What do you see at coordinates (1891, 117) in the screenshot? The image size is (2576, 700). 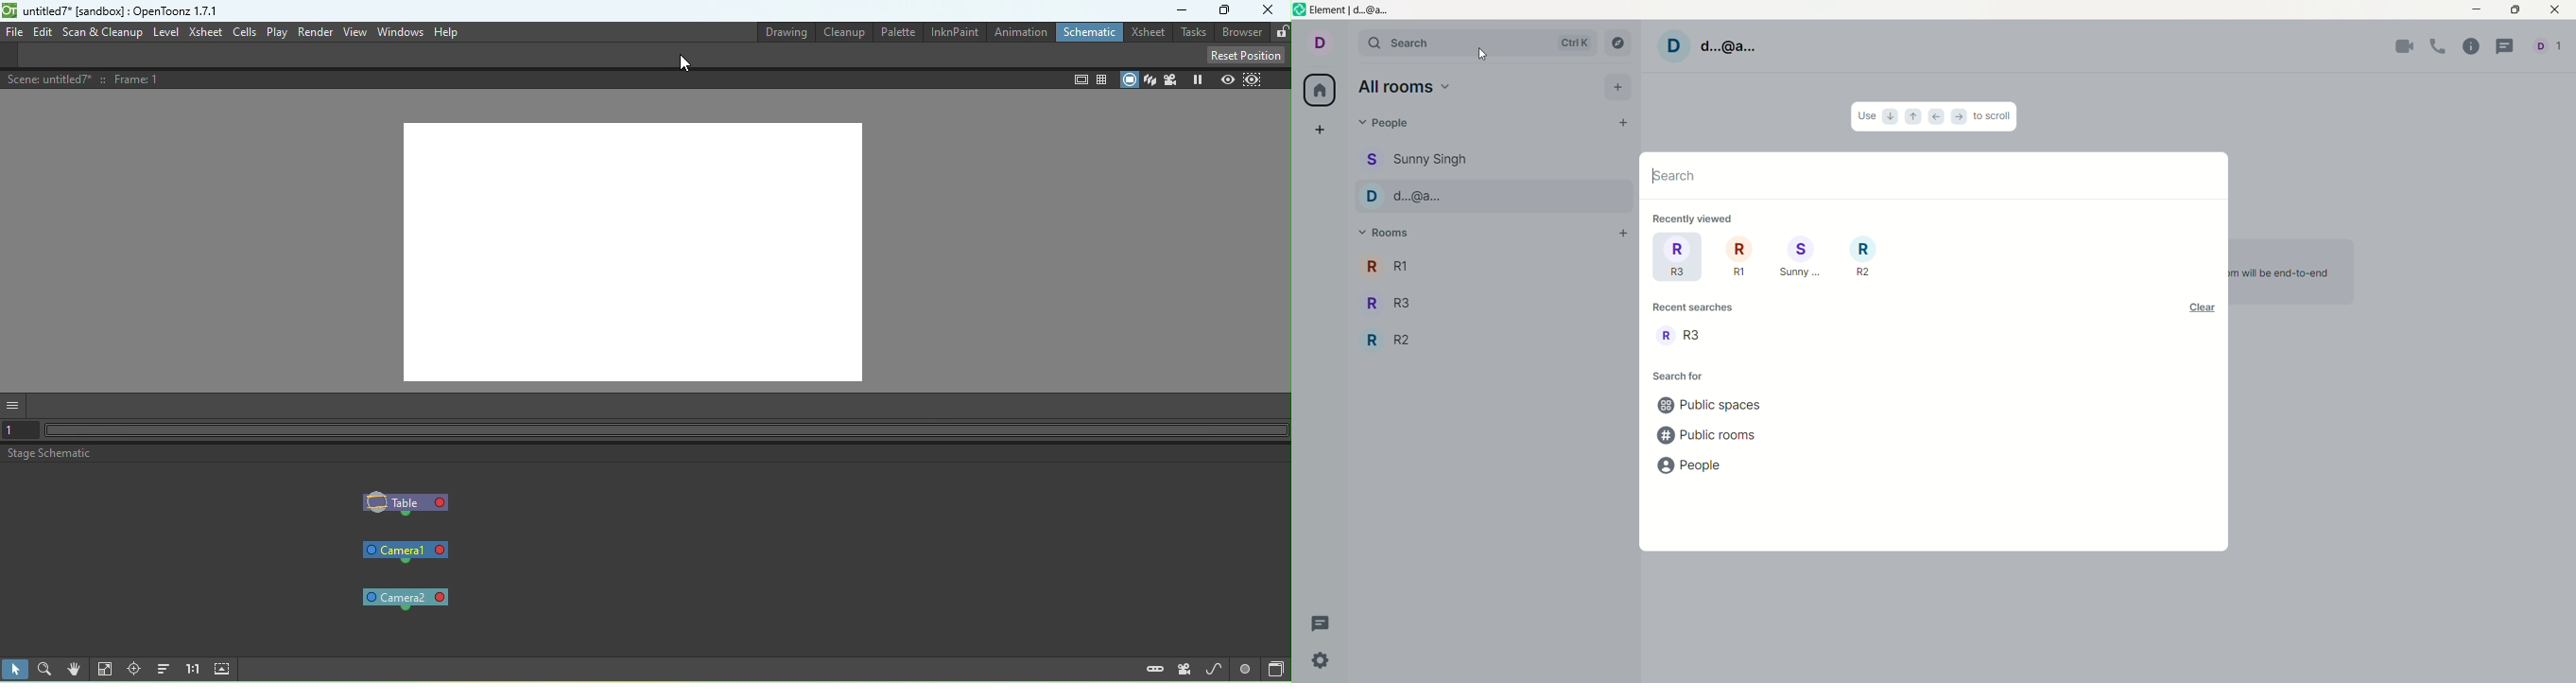 I see `down arrow key` at bounding box center [1891, 117].